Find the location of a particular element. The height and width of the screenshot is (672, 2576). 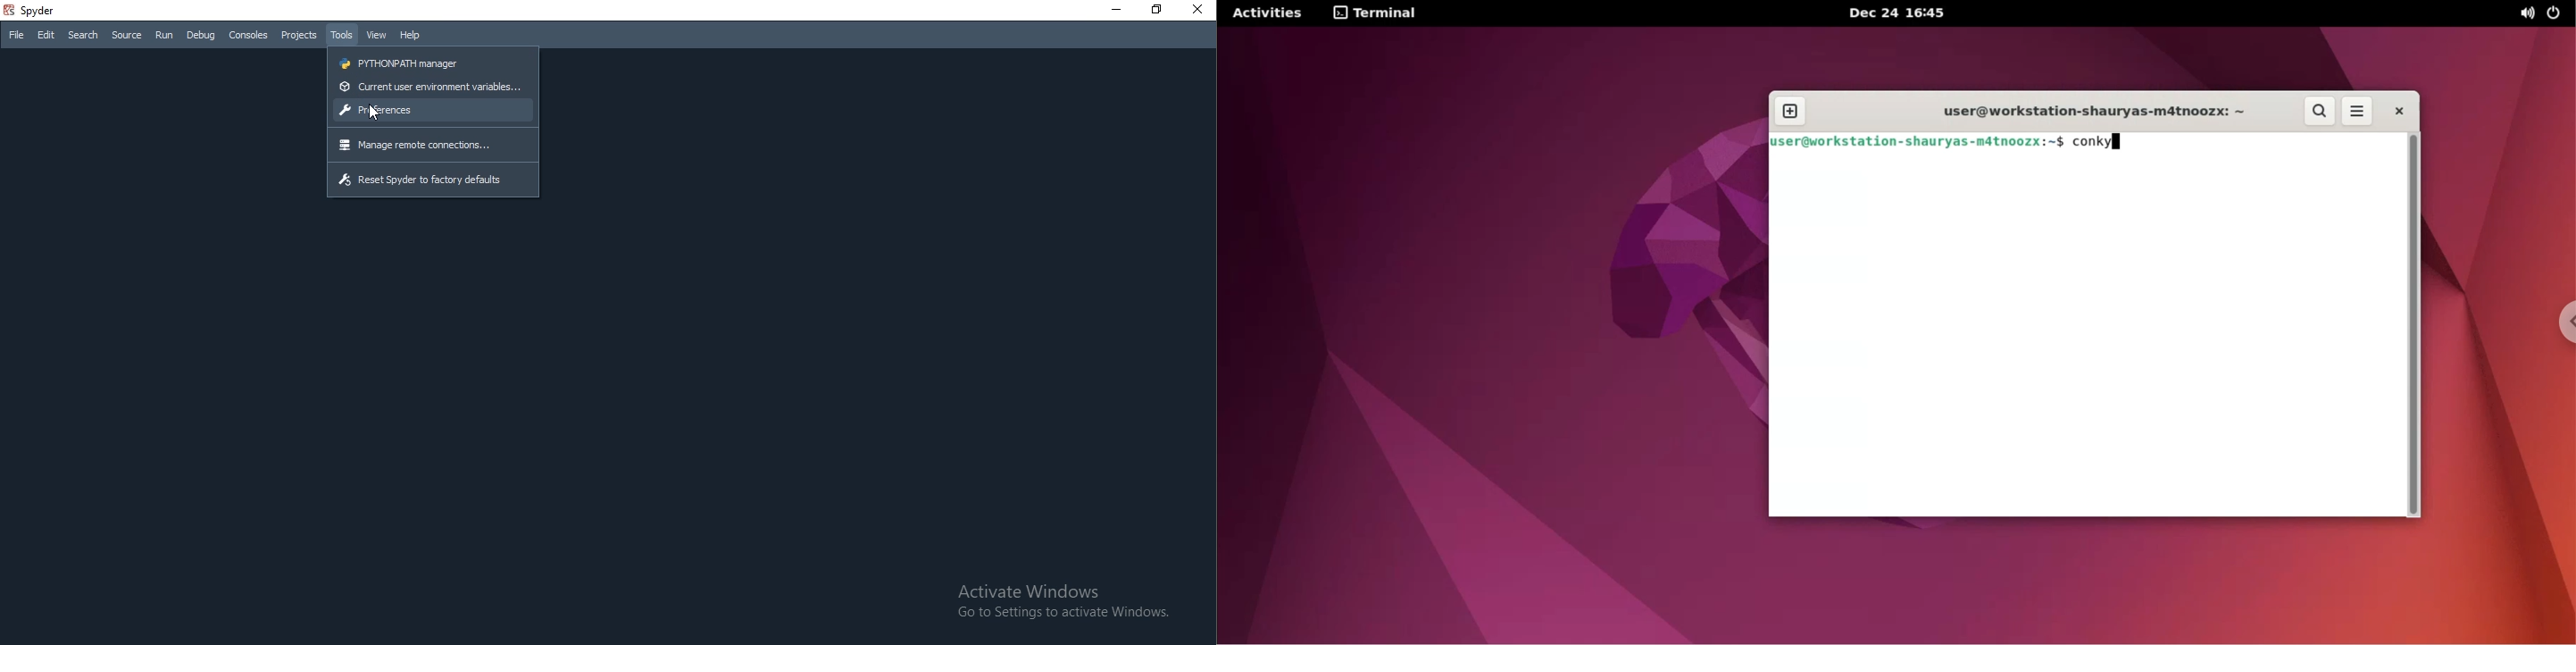

Current user environment variables is located at coordinates (428, 89).